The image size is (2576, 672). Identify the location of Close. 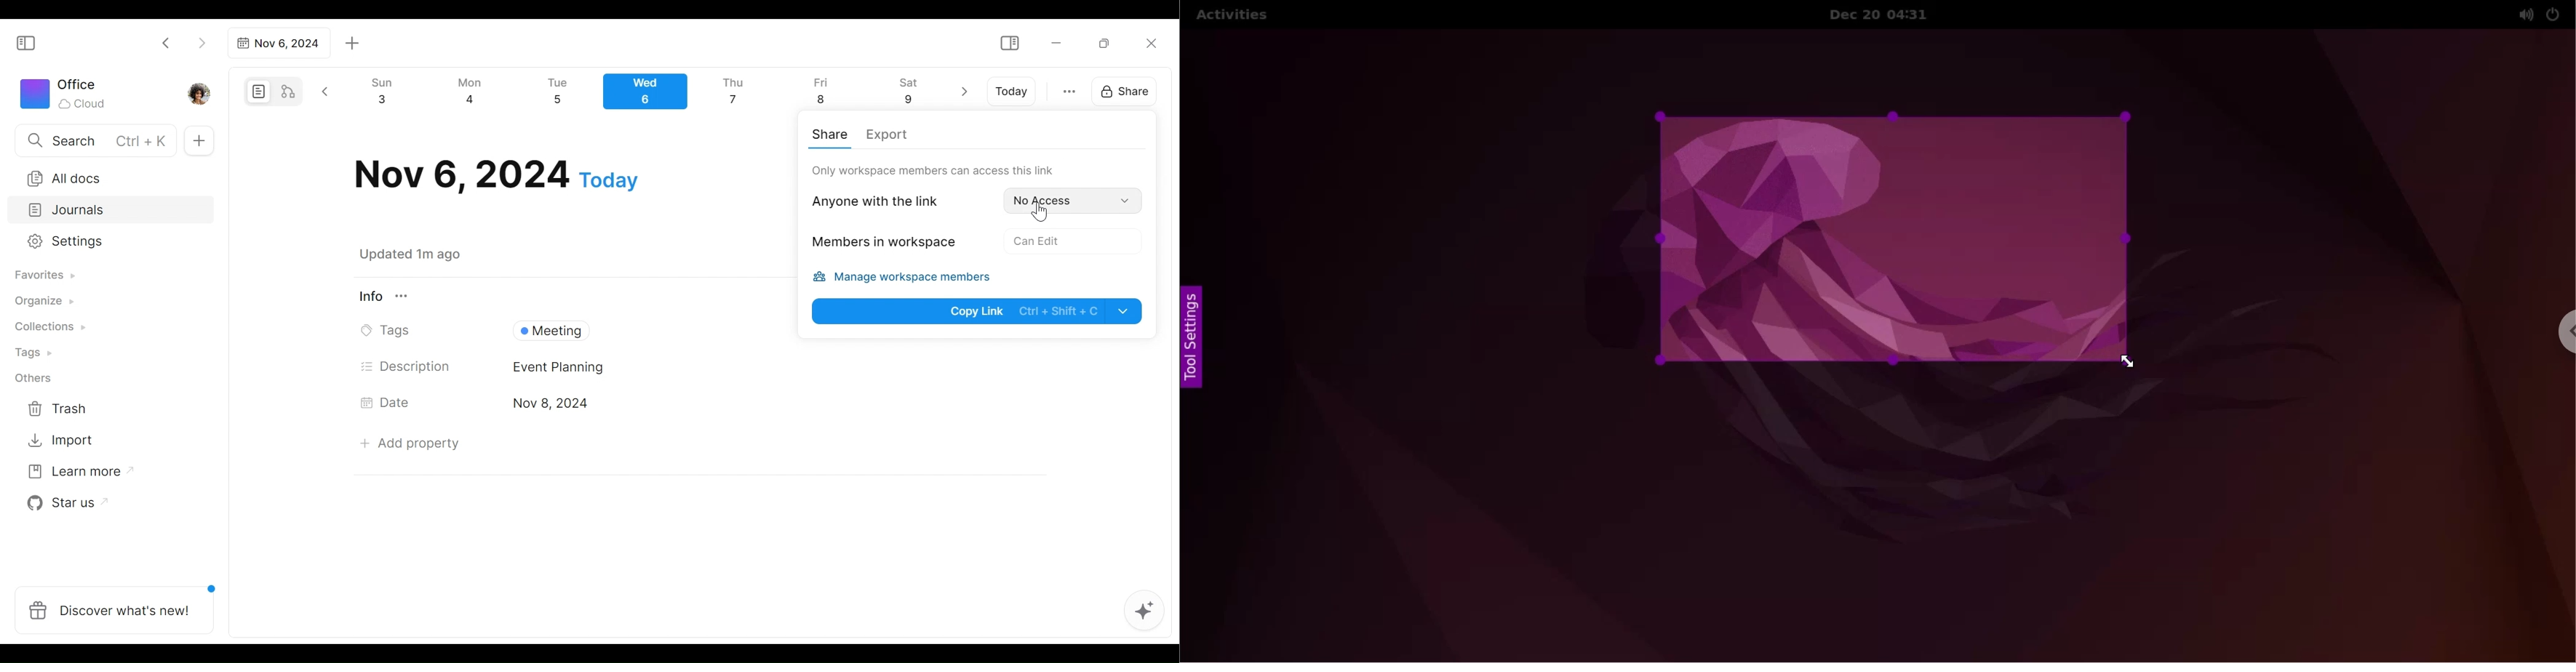
(1151, 43).